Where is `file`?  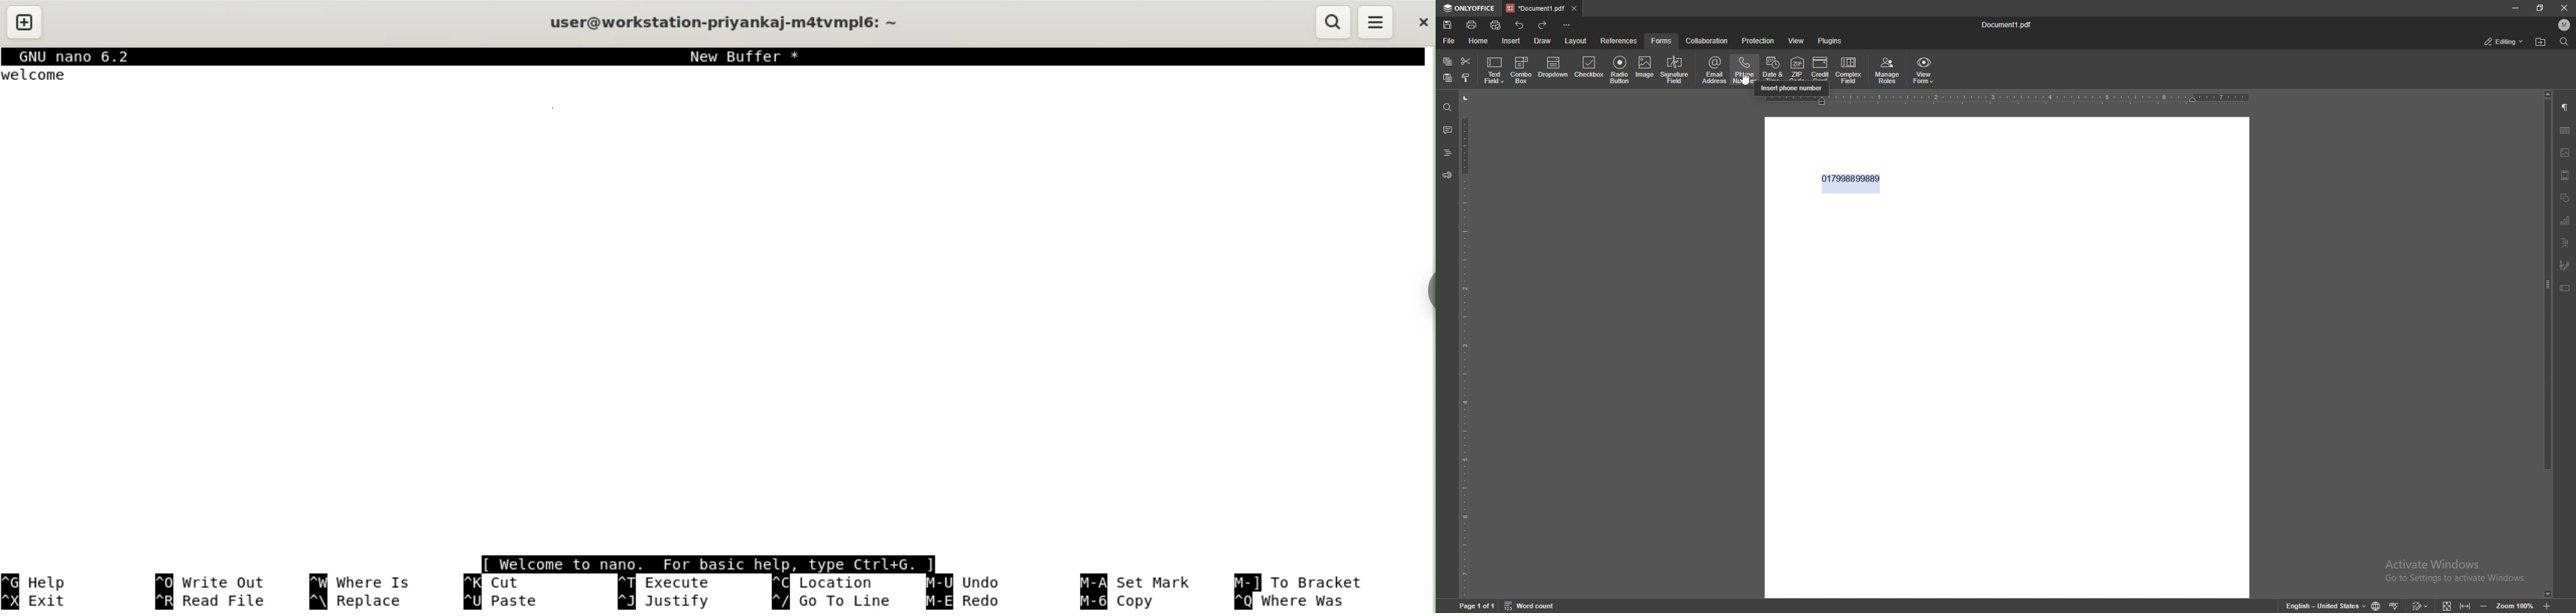 file is located at coordinates (1448, 42).